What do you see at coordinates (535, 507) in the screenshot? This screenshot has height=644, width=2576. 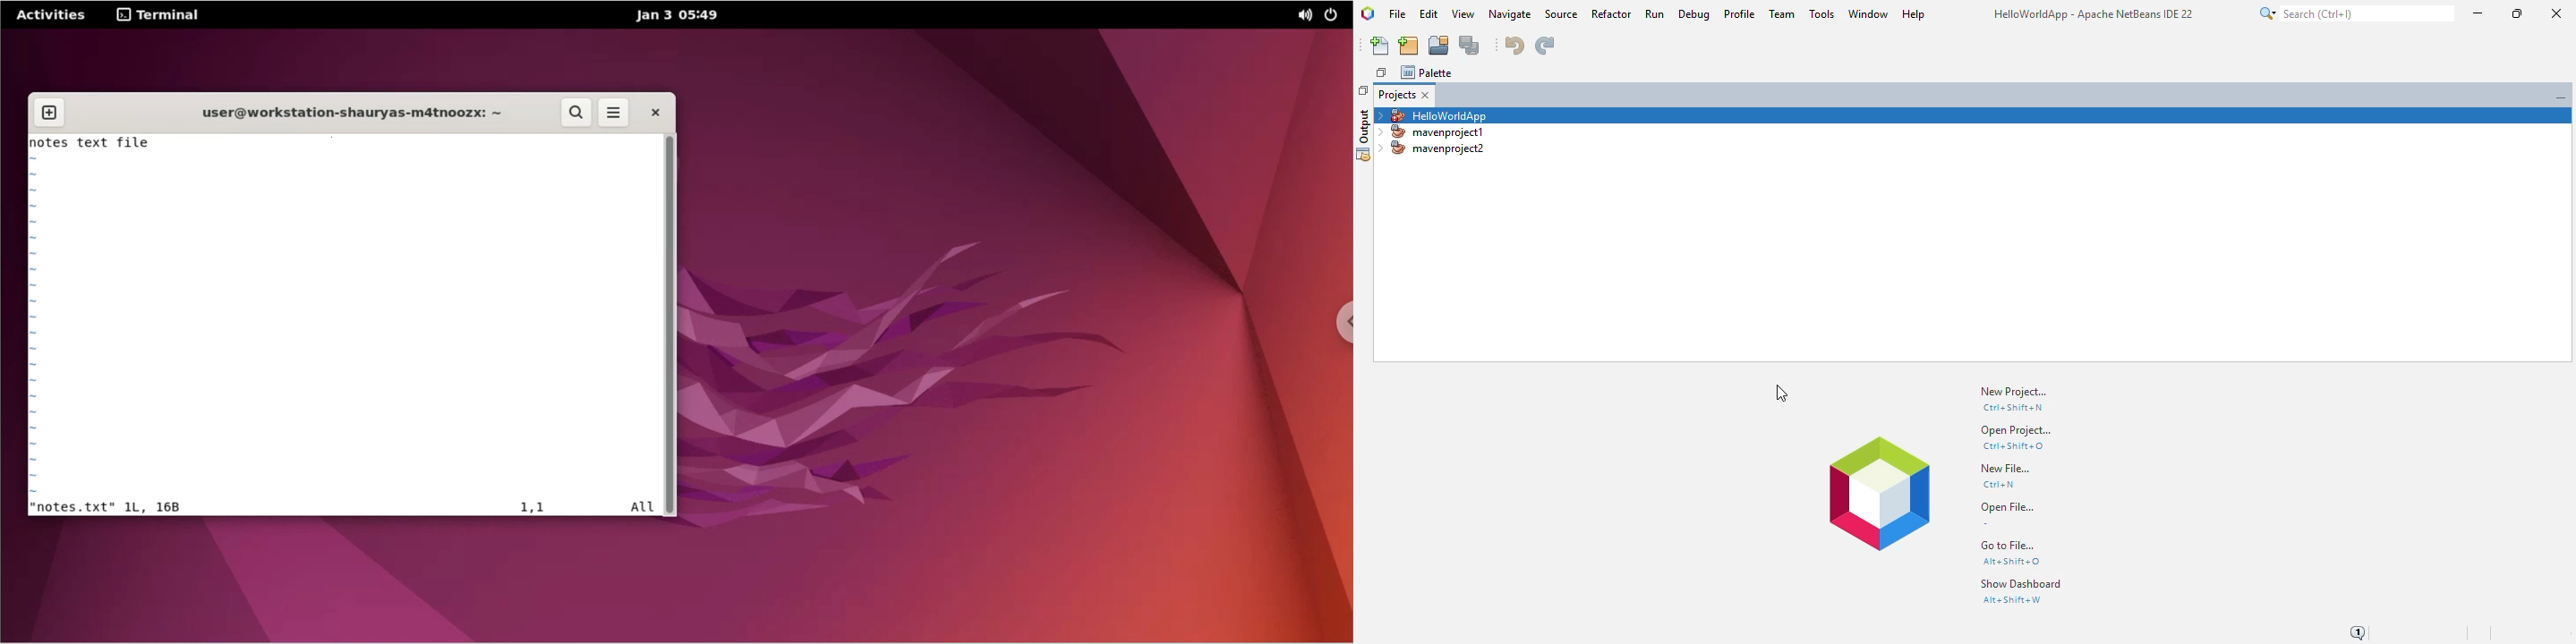 I see `1,1` at bounding box center [535, 507].